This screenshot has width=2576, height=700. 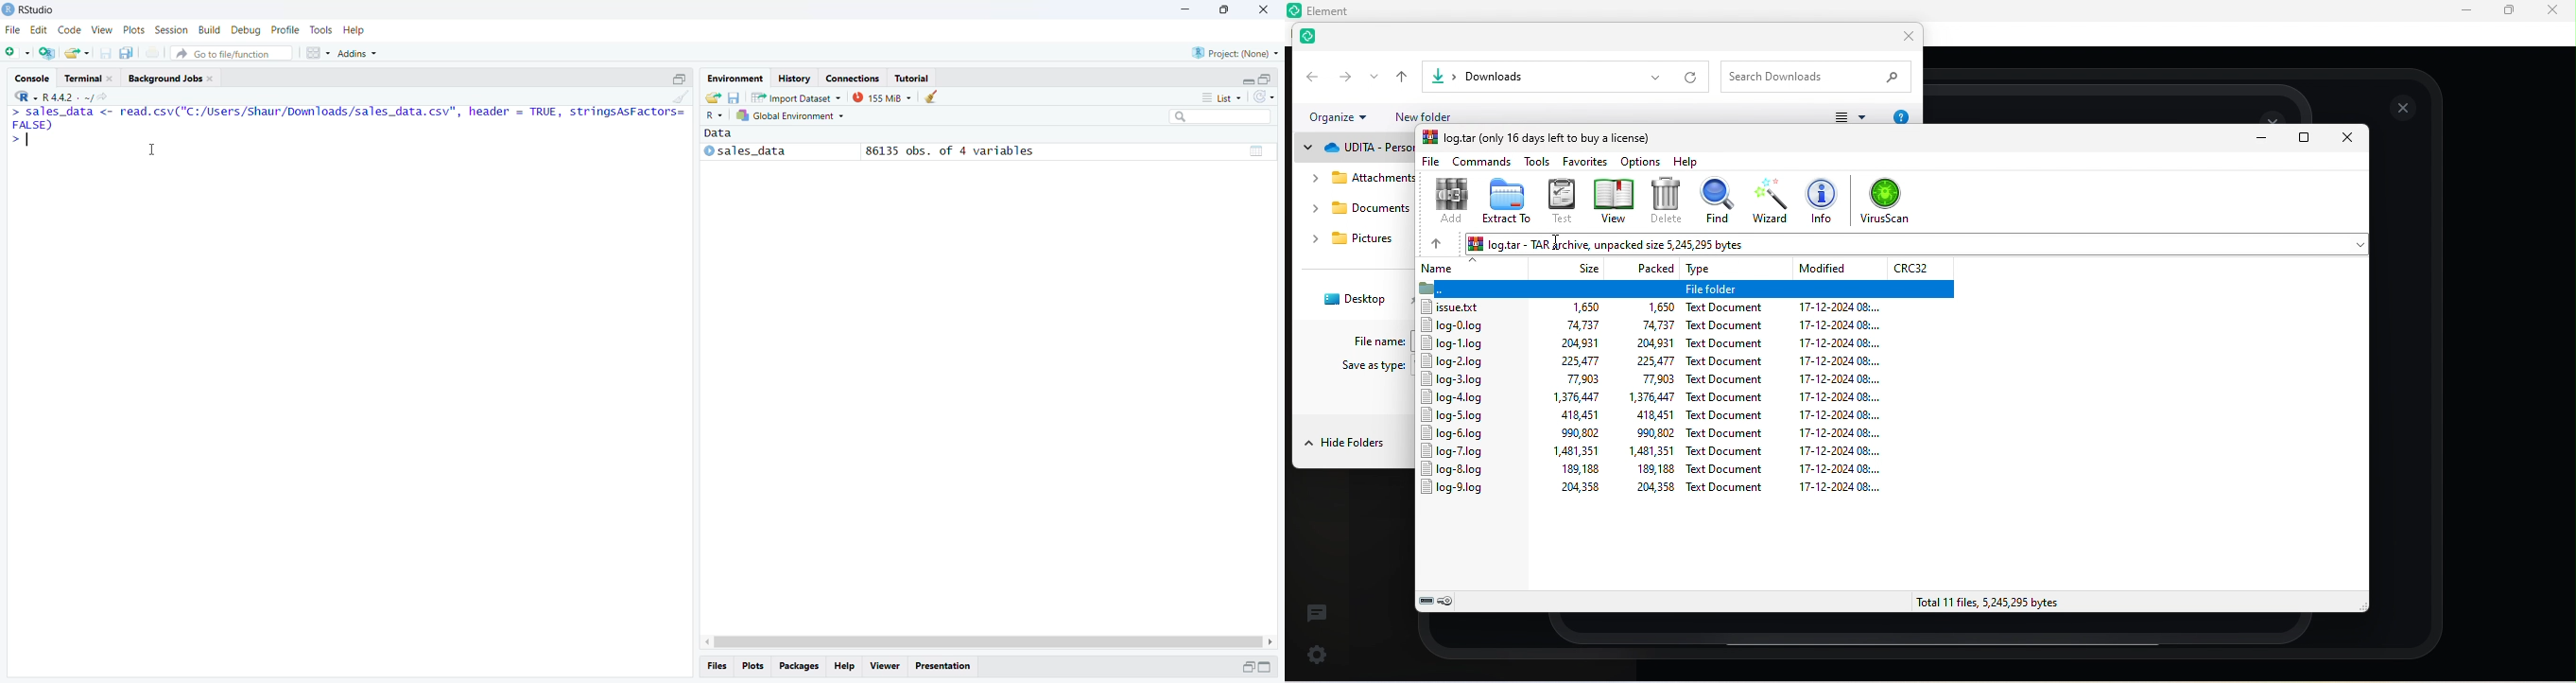 What do you see at coordinates (1583, 432) in the screenshot?
I see `990,802` at bounding box center [1583, 432].